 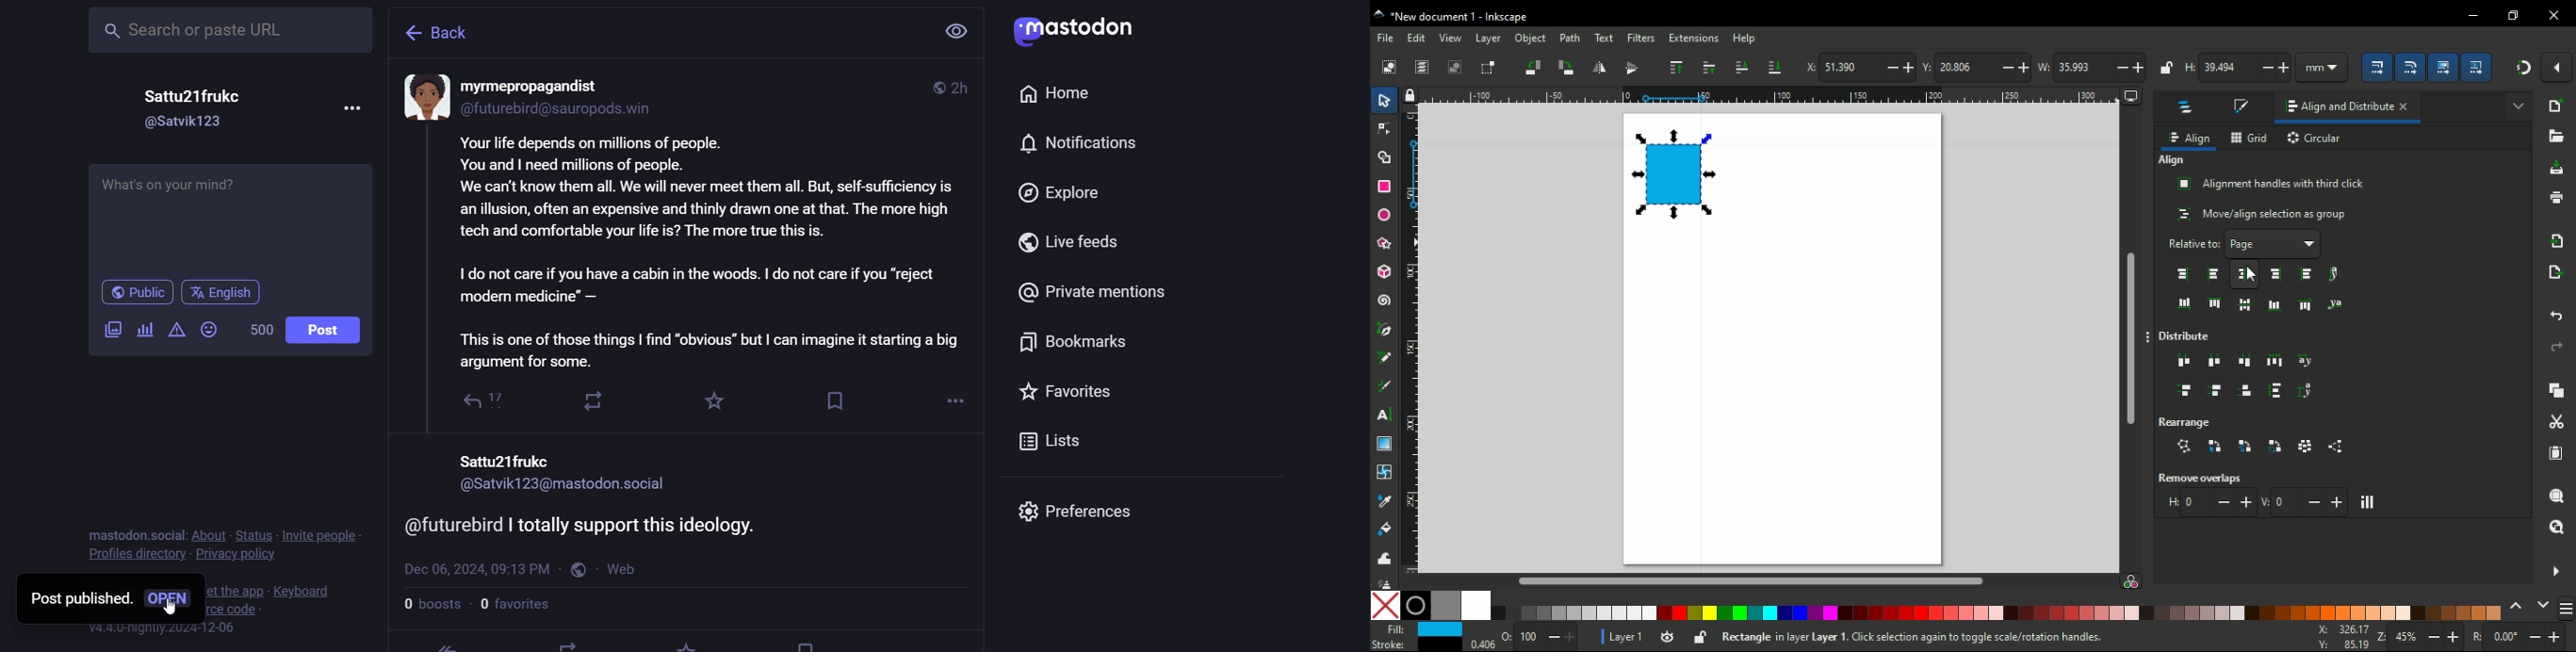 I want to click on rotation, so click(x=2519, y=637).